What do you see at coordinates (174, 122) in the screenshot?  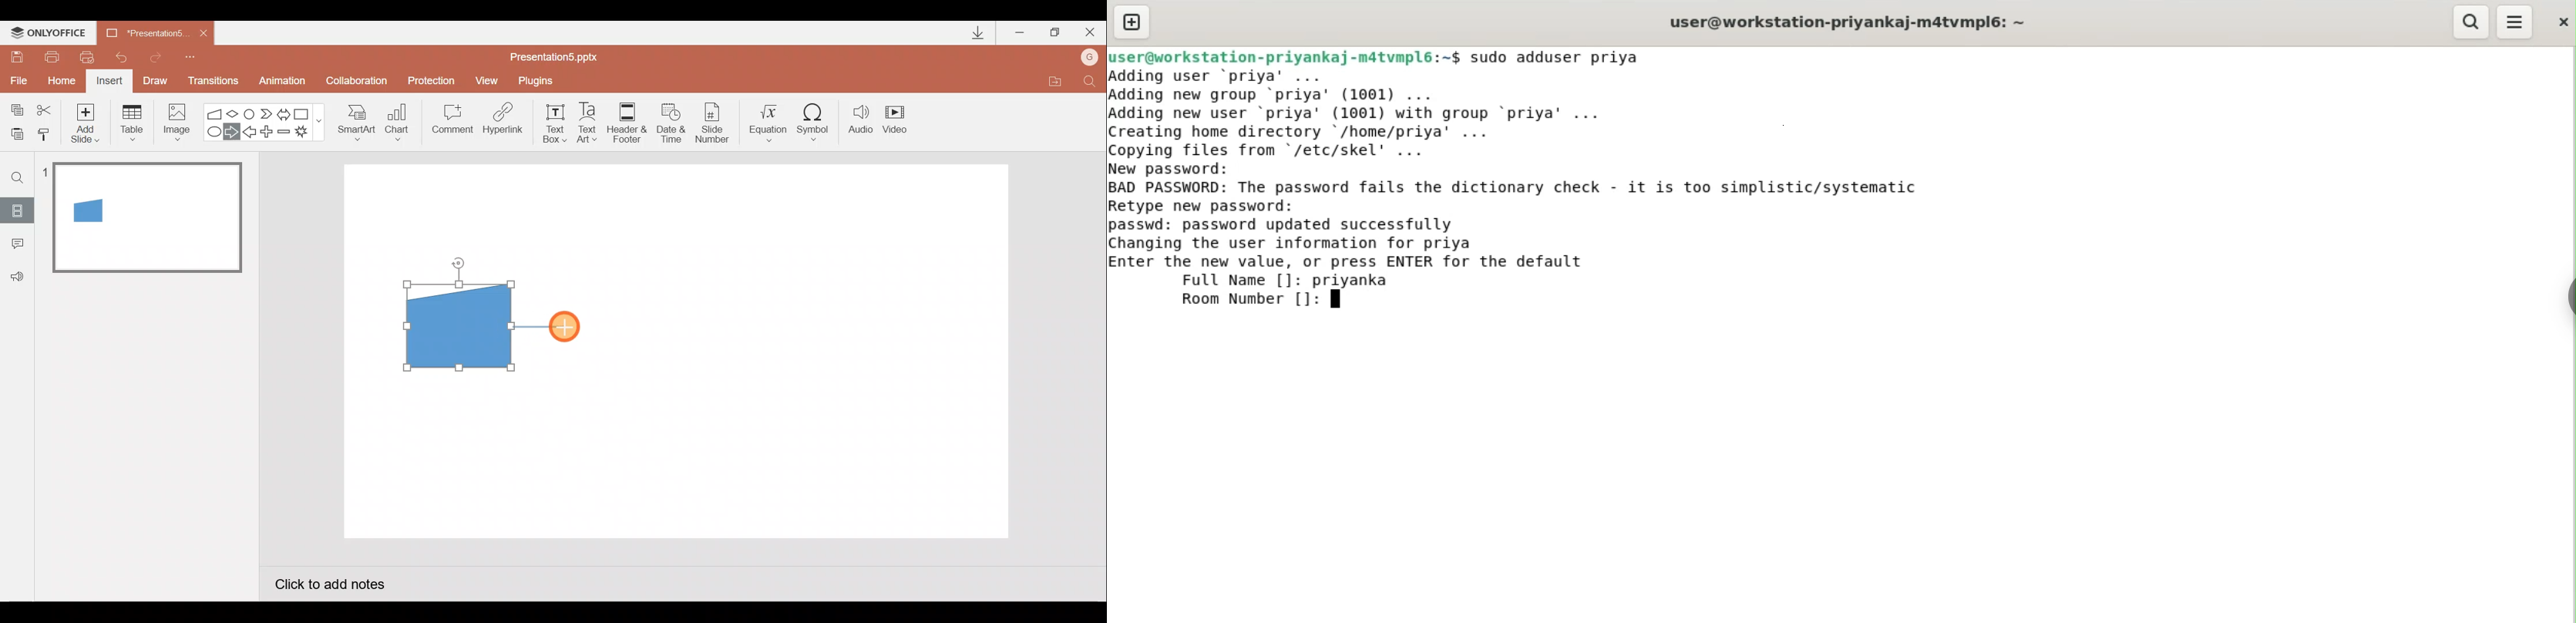 I see `Image` at bounding box center [174, 122].